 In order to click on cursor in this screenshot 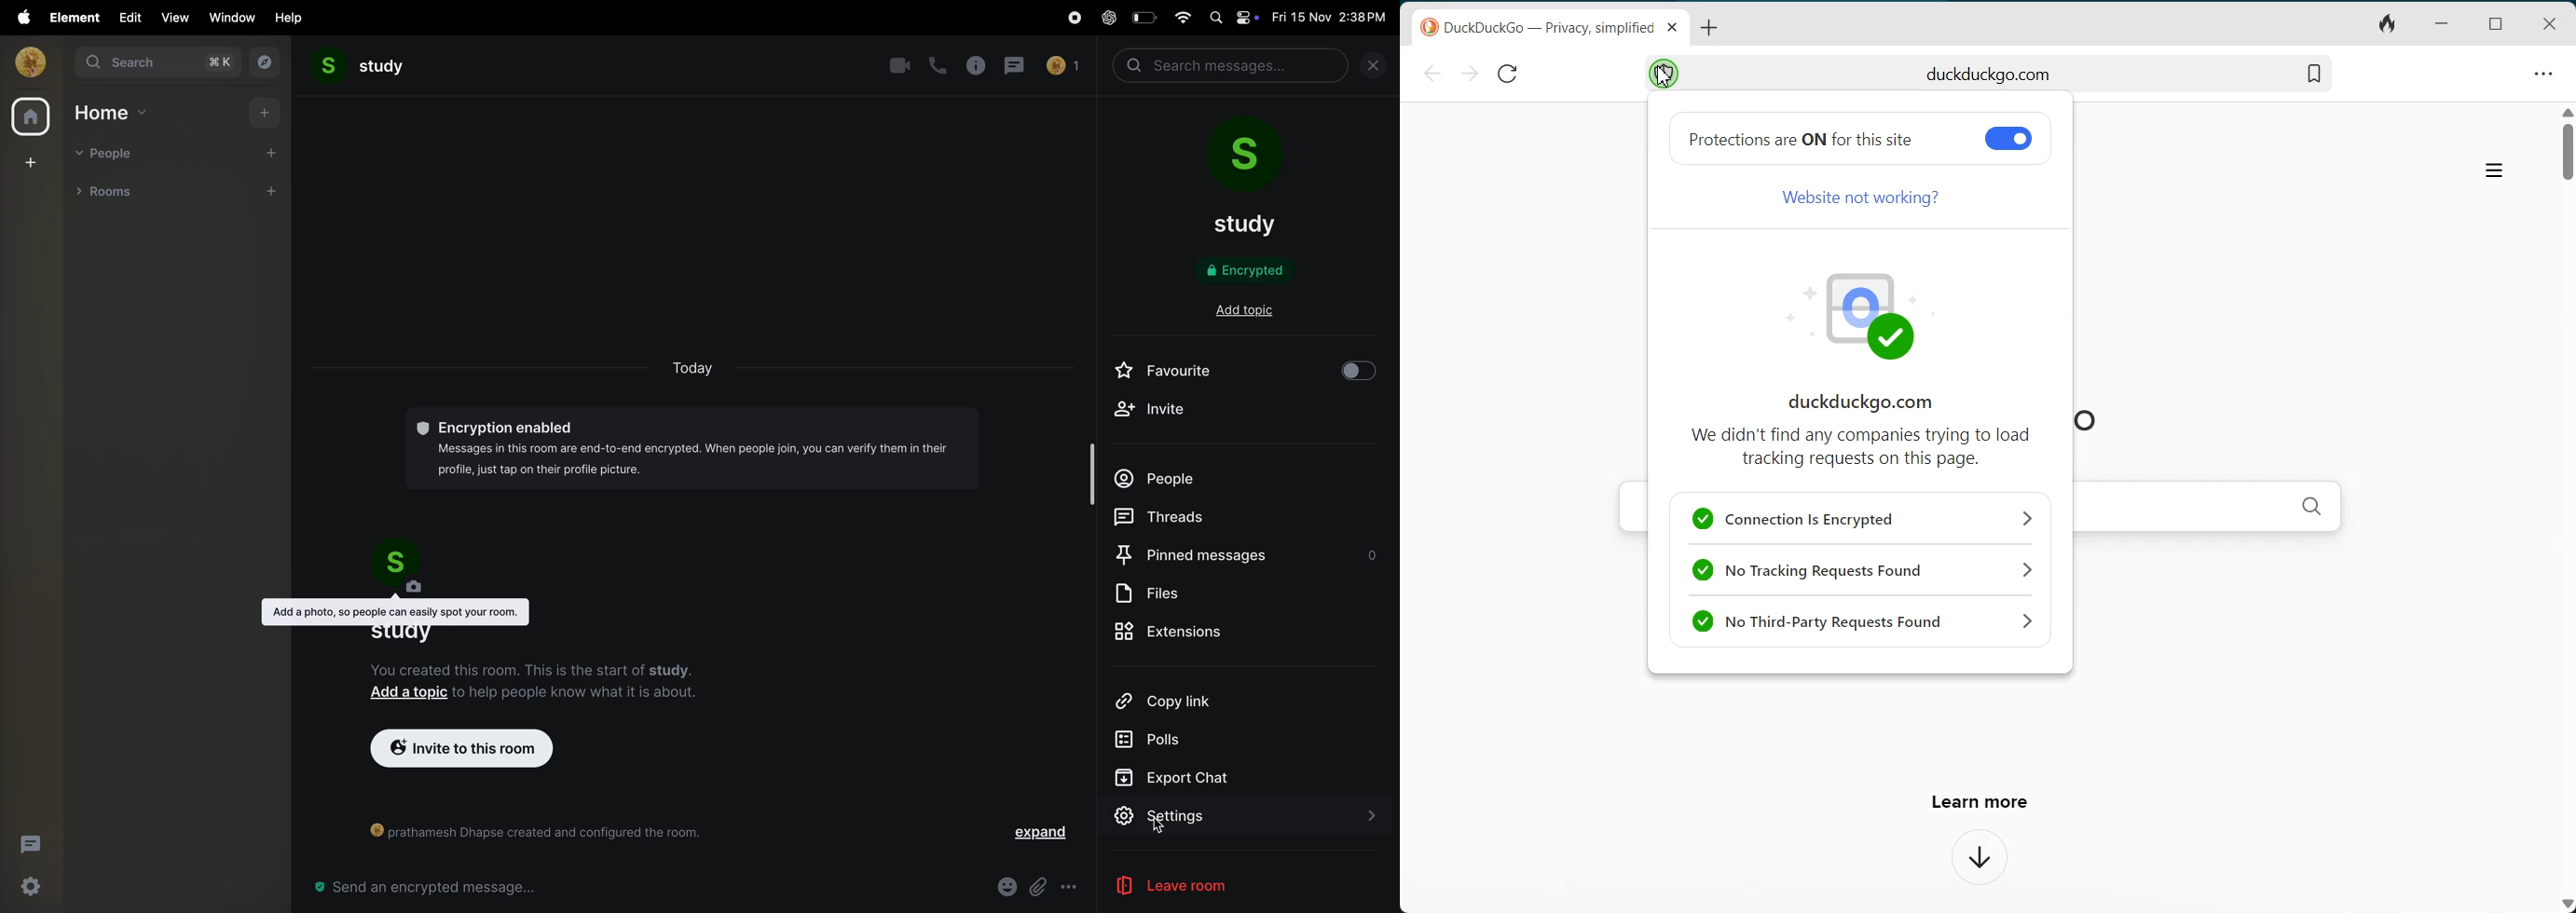, I will do `click(1163, 829)`.